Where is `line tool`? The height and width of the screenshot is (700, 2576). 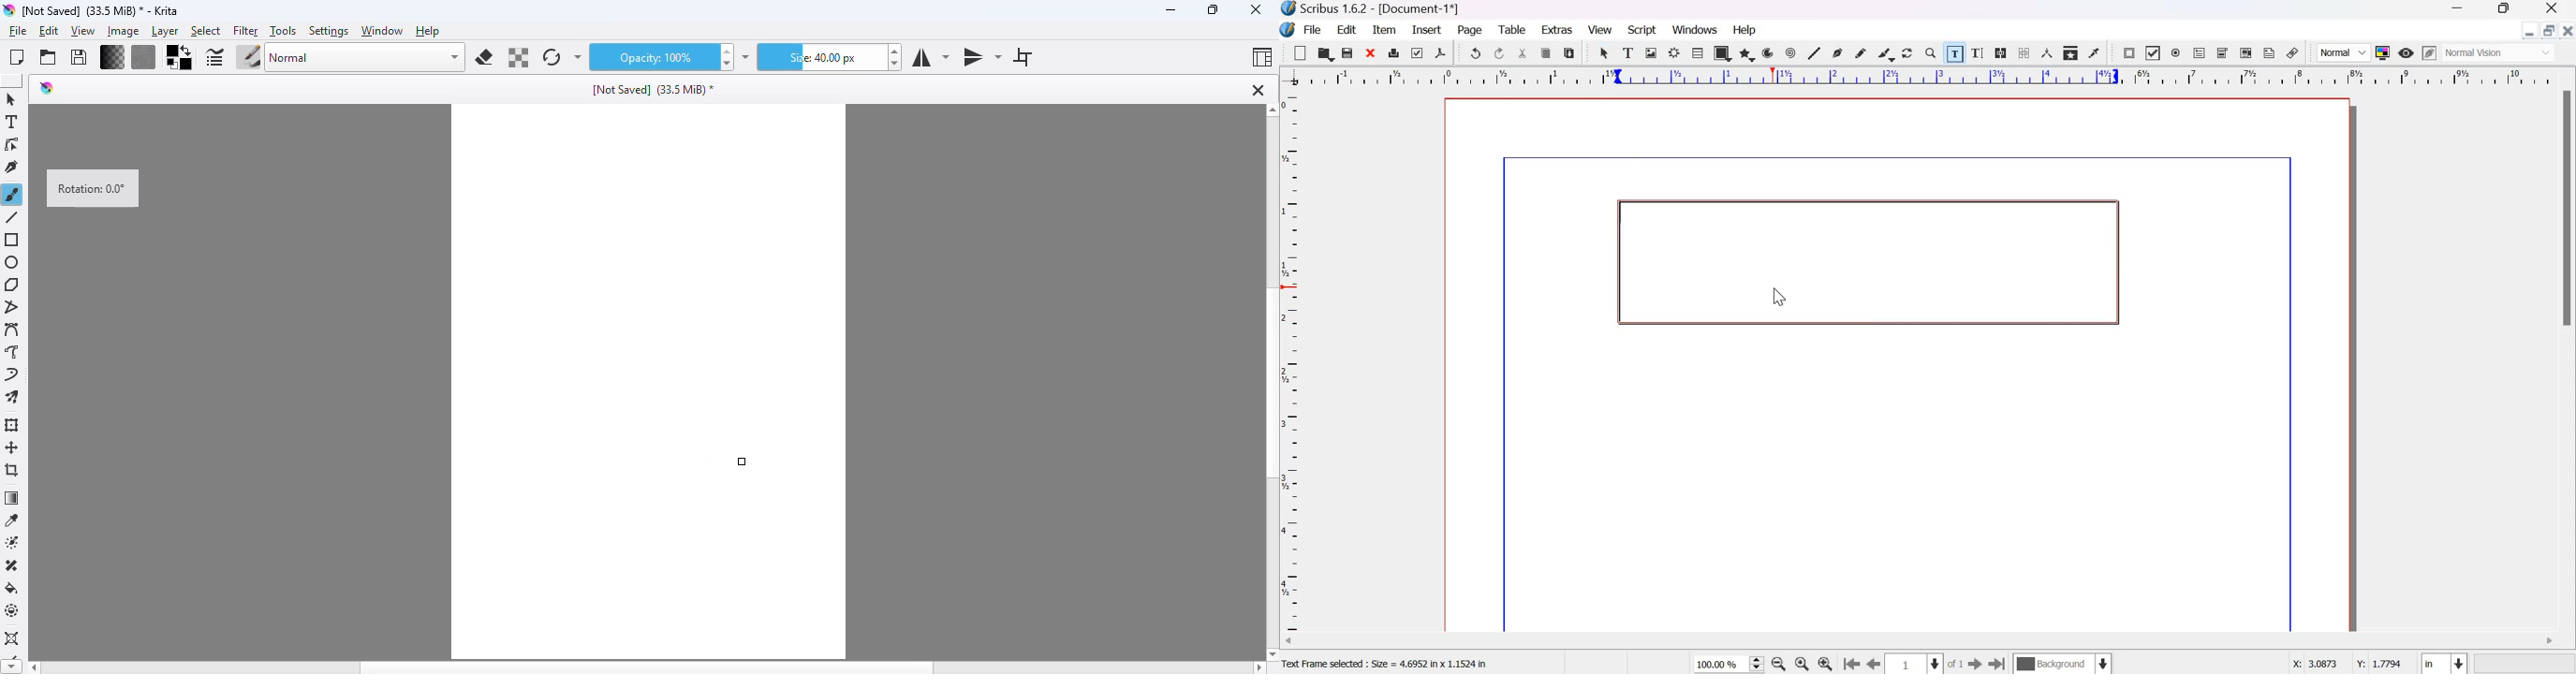 line tool is located at coordinates (12, 217).